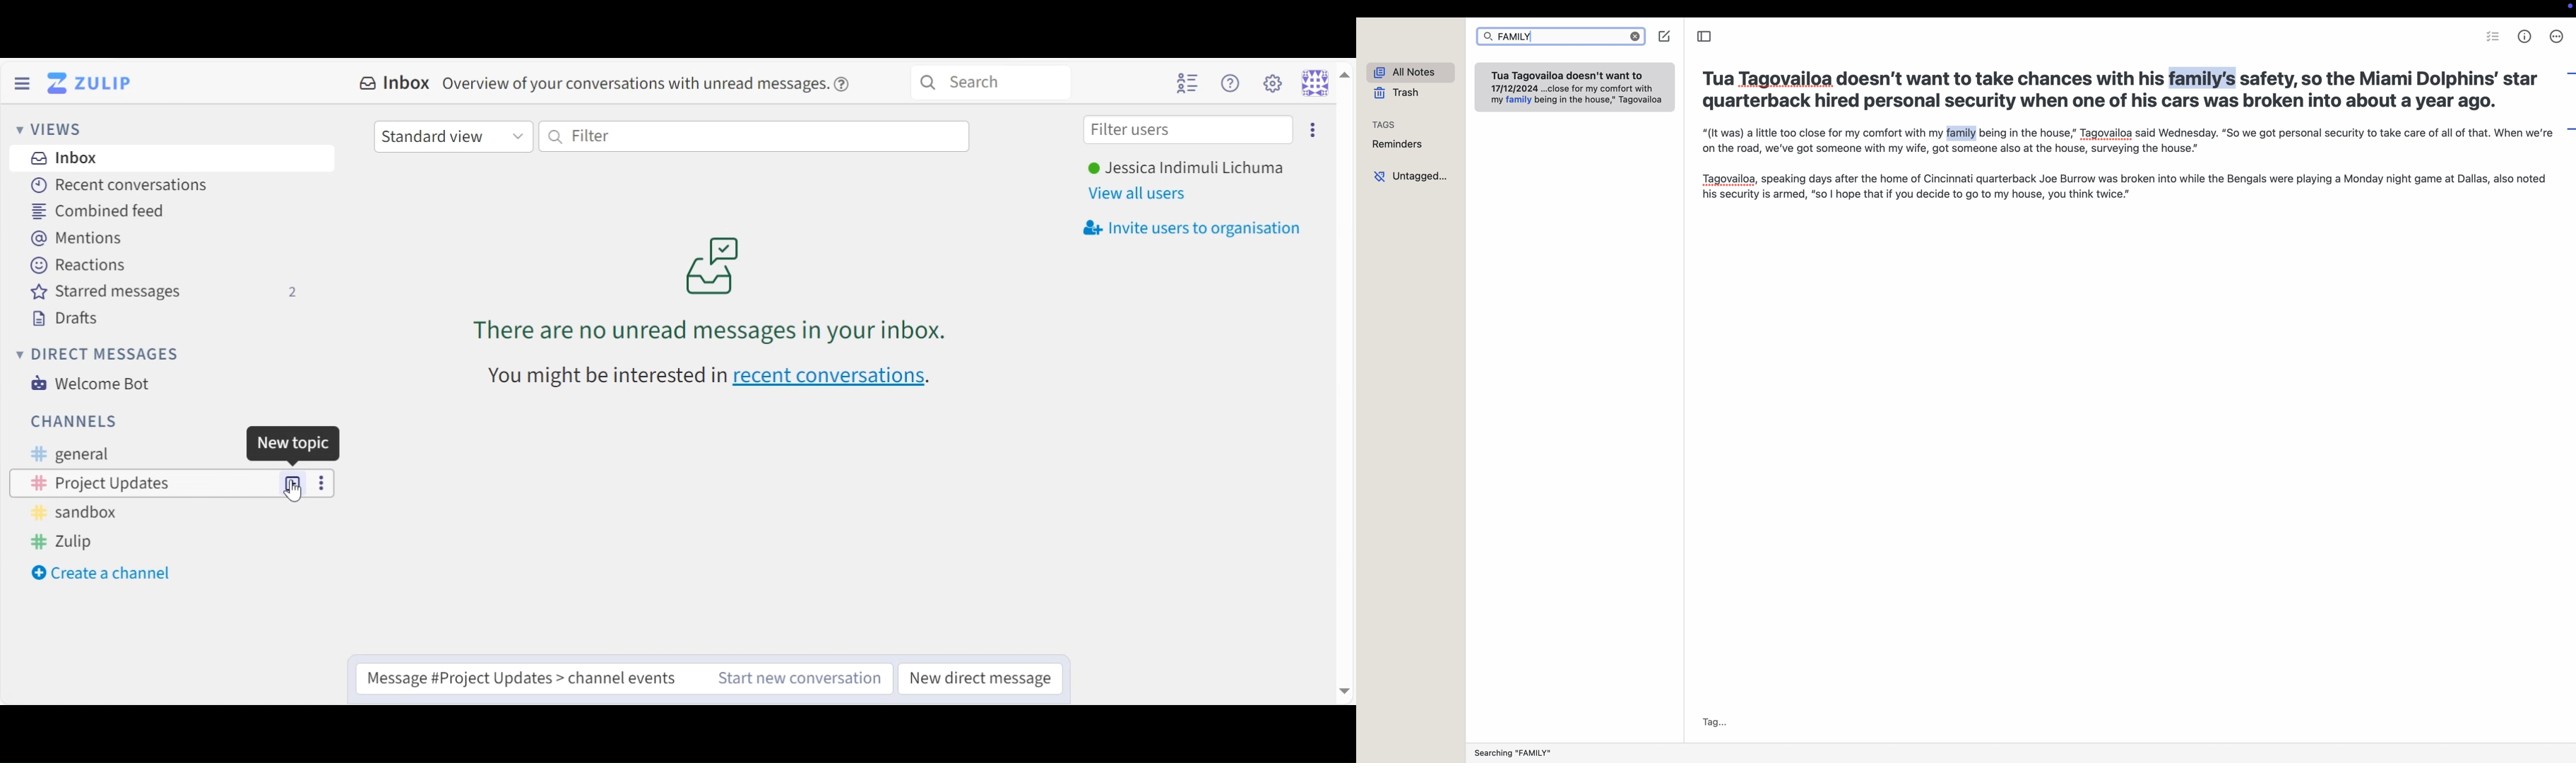 This screenshot has width=2576, height=784. What do you see at coordinates (121, 185) in the screenshot?
I see `Recent Conversations` at bounding box center [121, 185].